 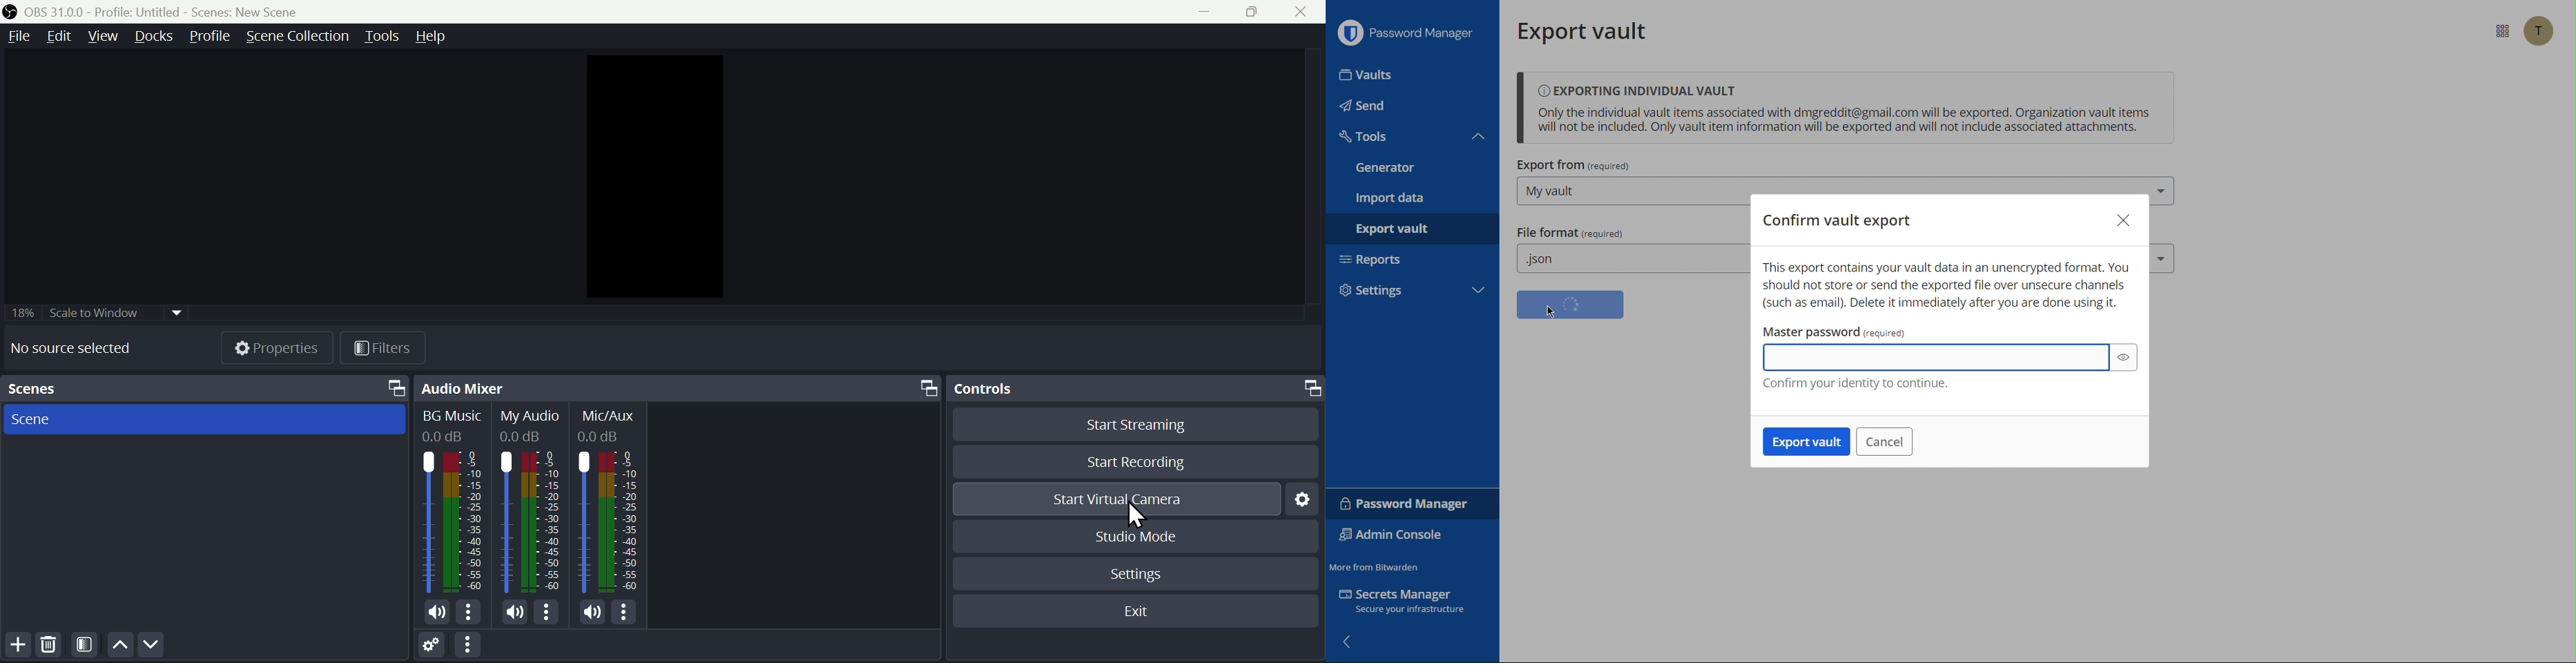 What do you see at coordinates (119, 645) in the screenshot?
I see `up` at bounding box center [119, 645].